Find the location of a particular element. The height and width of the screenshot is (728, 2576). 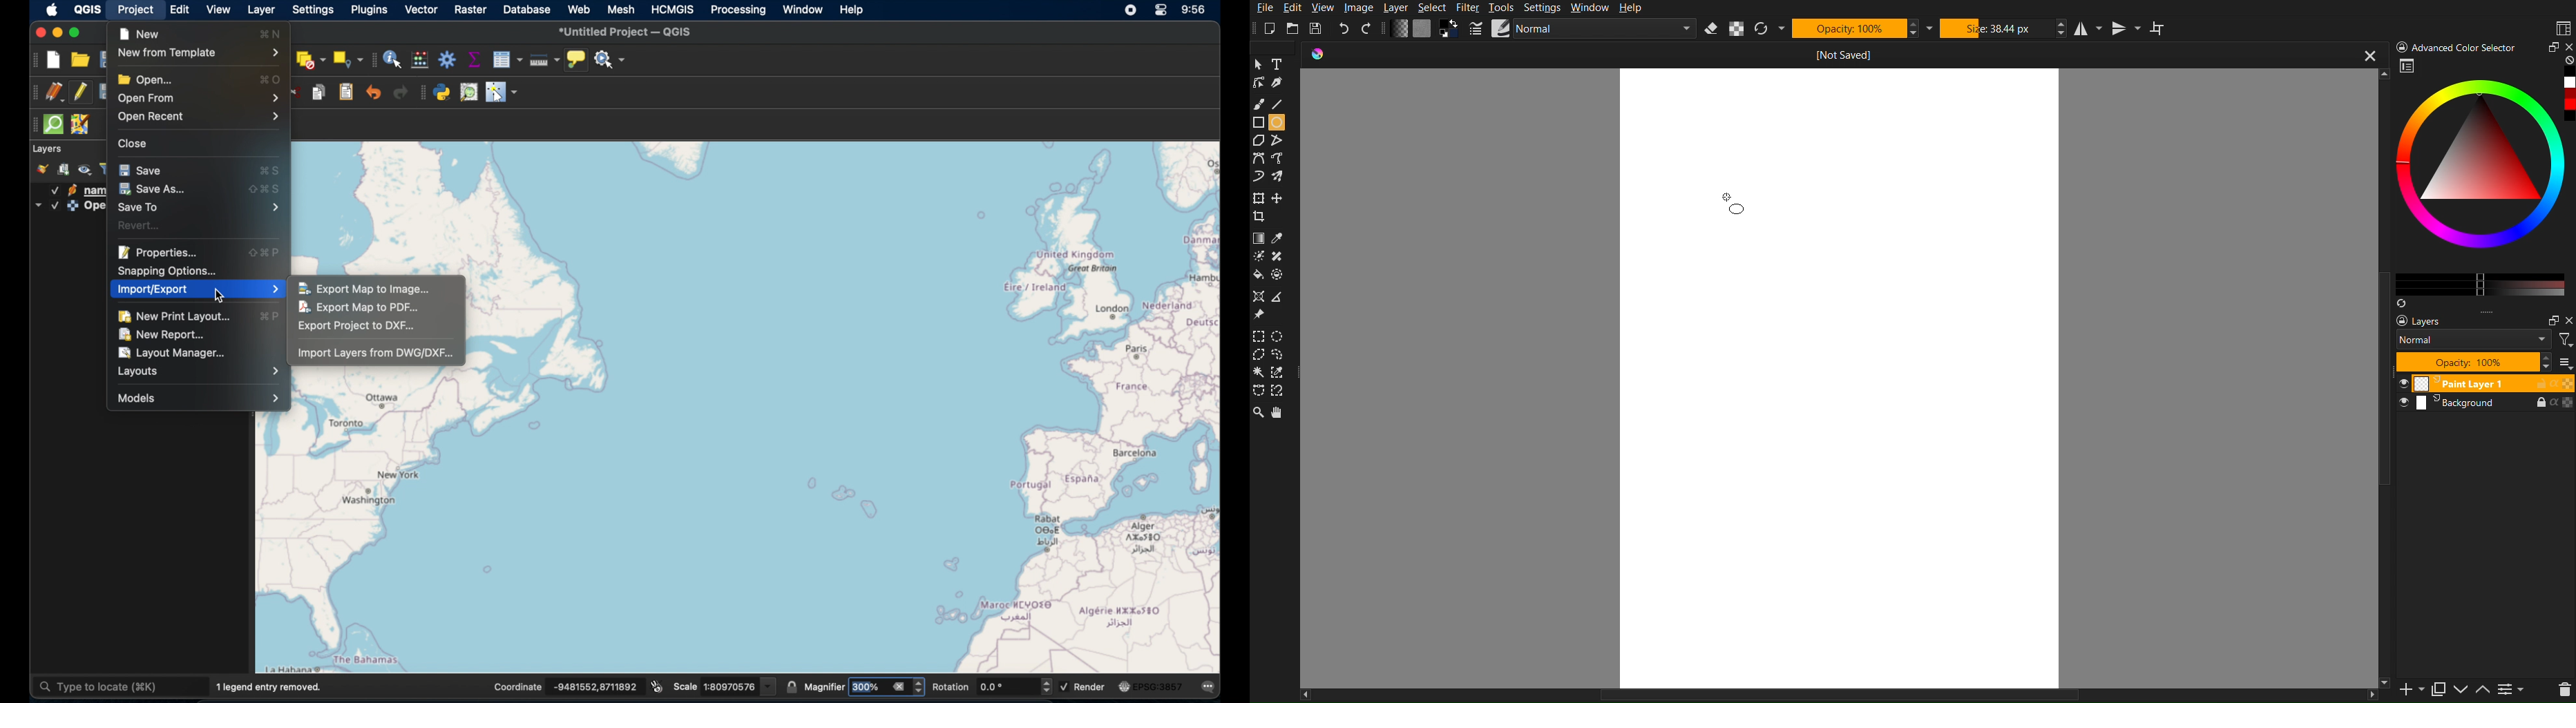

identify features is located at coordinates (394, 60).